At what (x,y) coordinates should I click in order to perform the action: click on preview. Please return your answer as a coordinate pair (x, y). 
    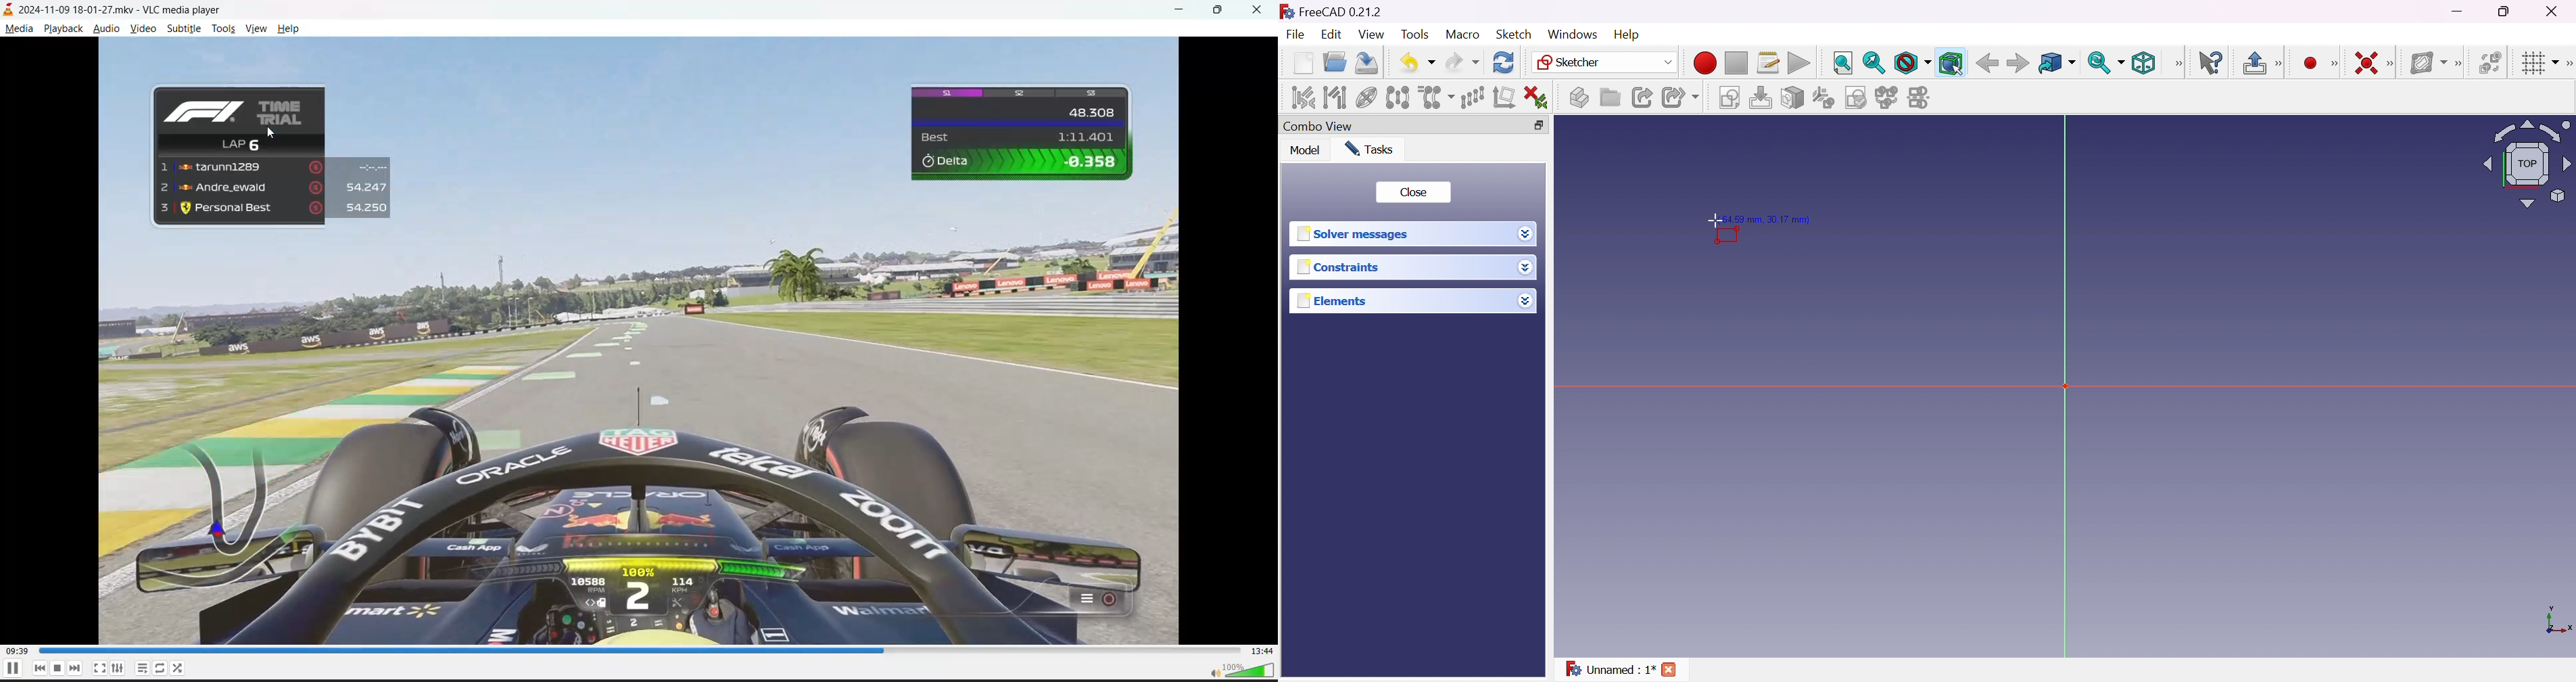
    Looking at the image, I should click on (640, 340).